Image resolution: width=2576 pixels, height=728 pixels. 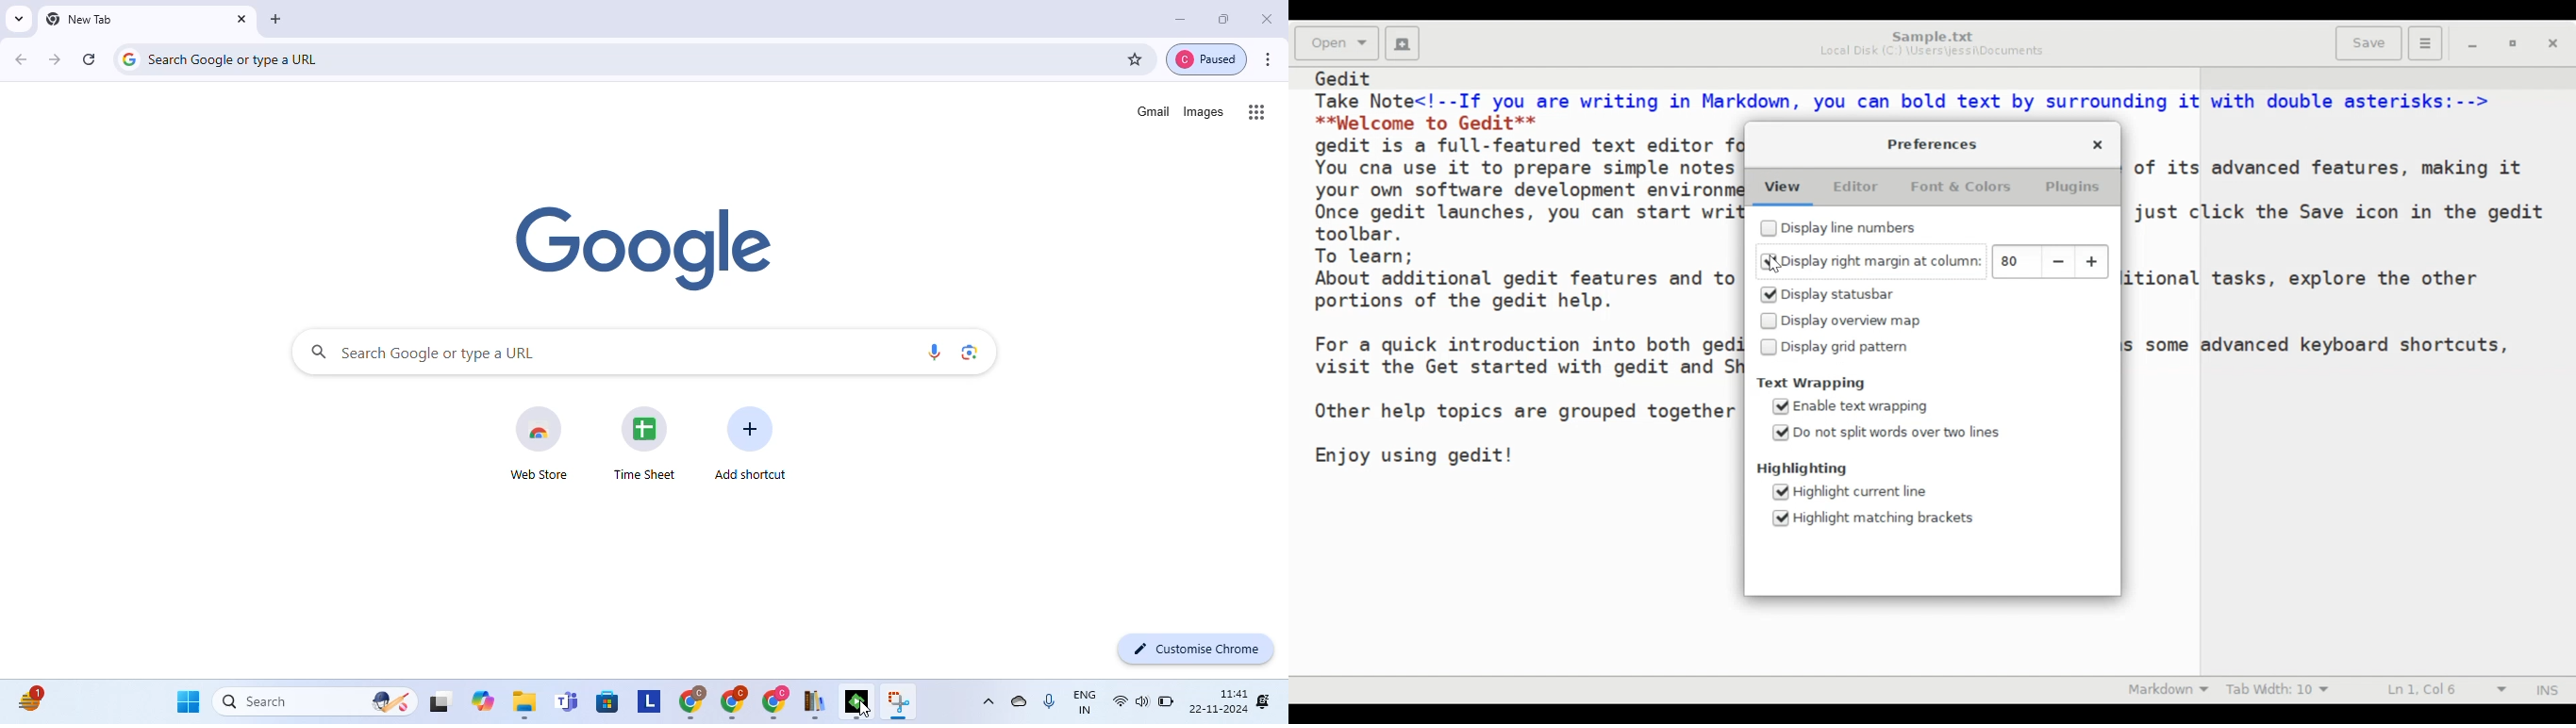 What do you see at coordinates (1838, 227) in the screenshot?
I see `(un)select Display line numbers` at bounding box center [1838, 227].